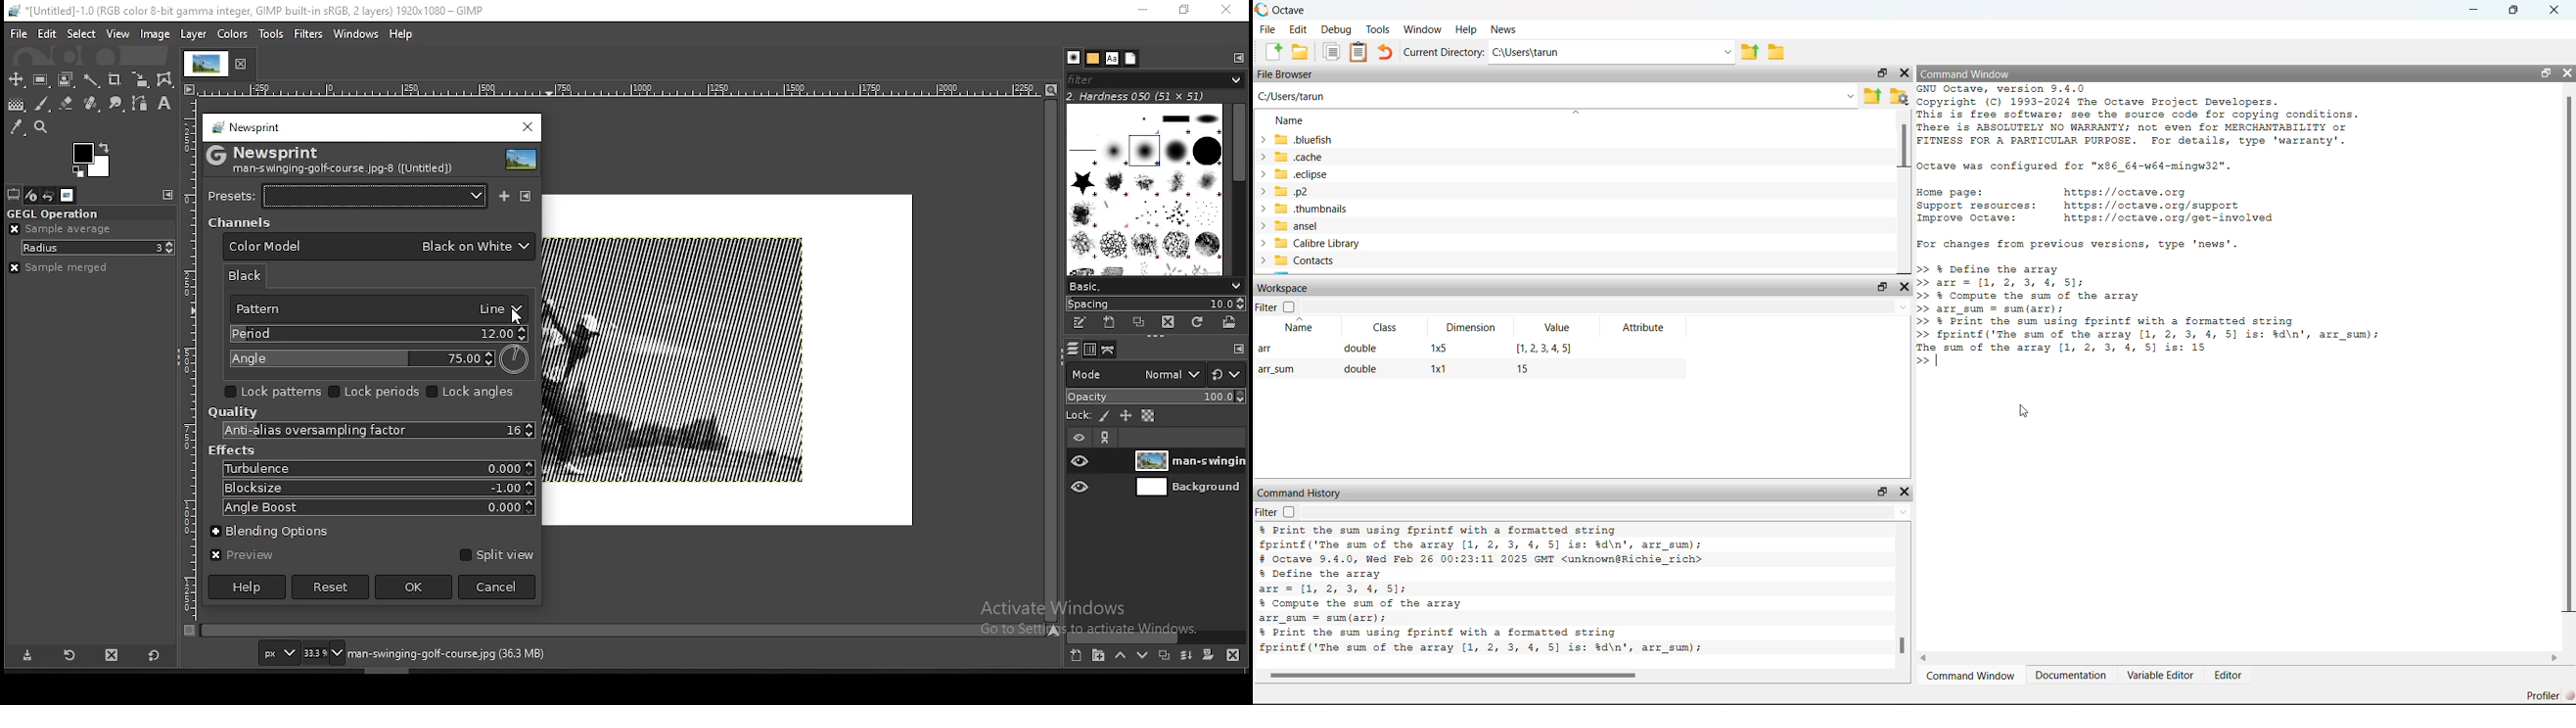 This screenshot has height=728, width=2576. Describe the element at coordinates (1635, 326) in the screenshot. I see `Attribute` at that location.